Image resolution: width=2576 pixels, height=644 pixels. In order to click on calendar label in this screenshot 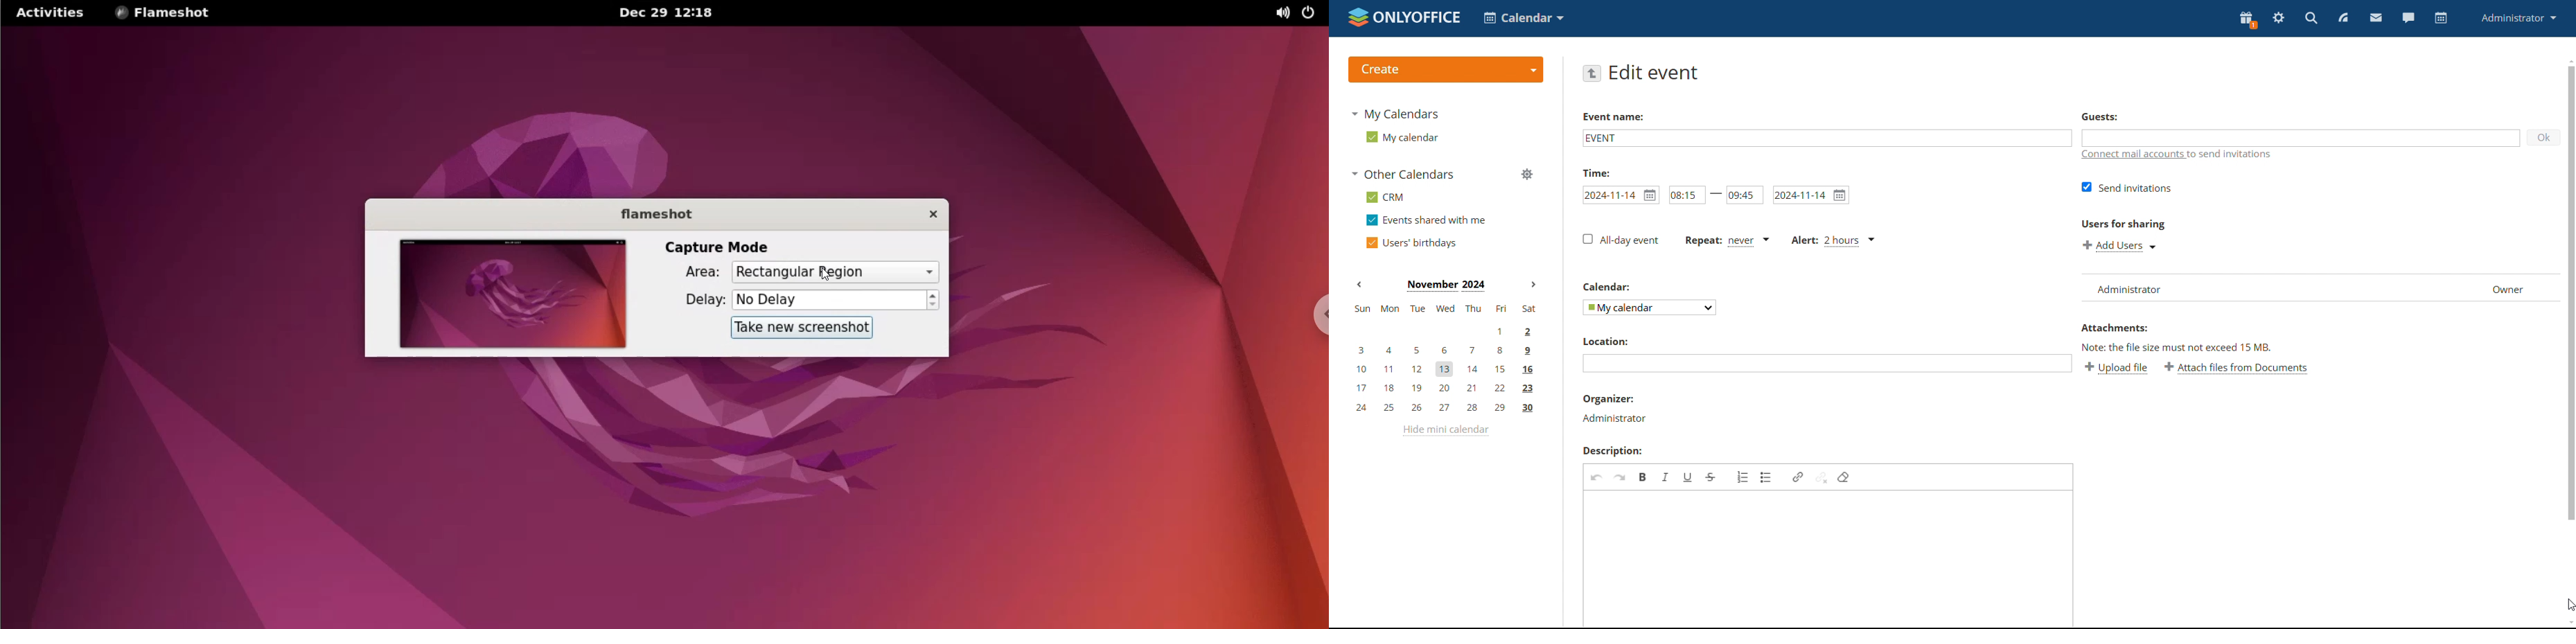, I will do `click(1610, 288)`.